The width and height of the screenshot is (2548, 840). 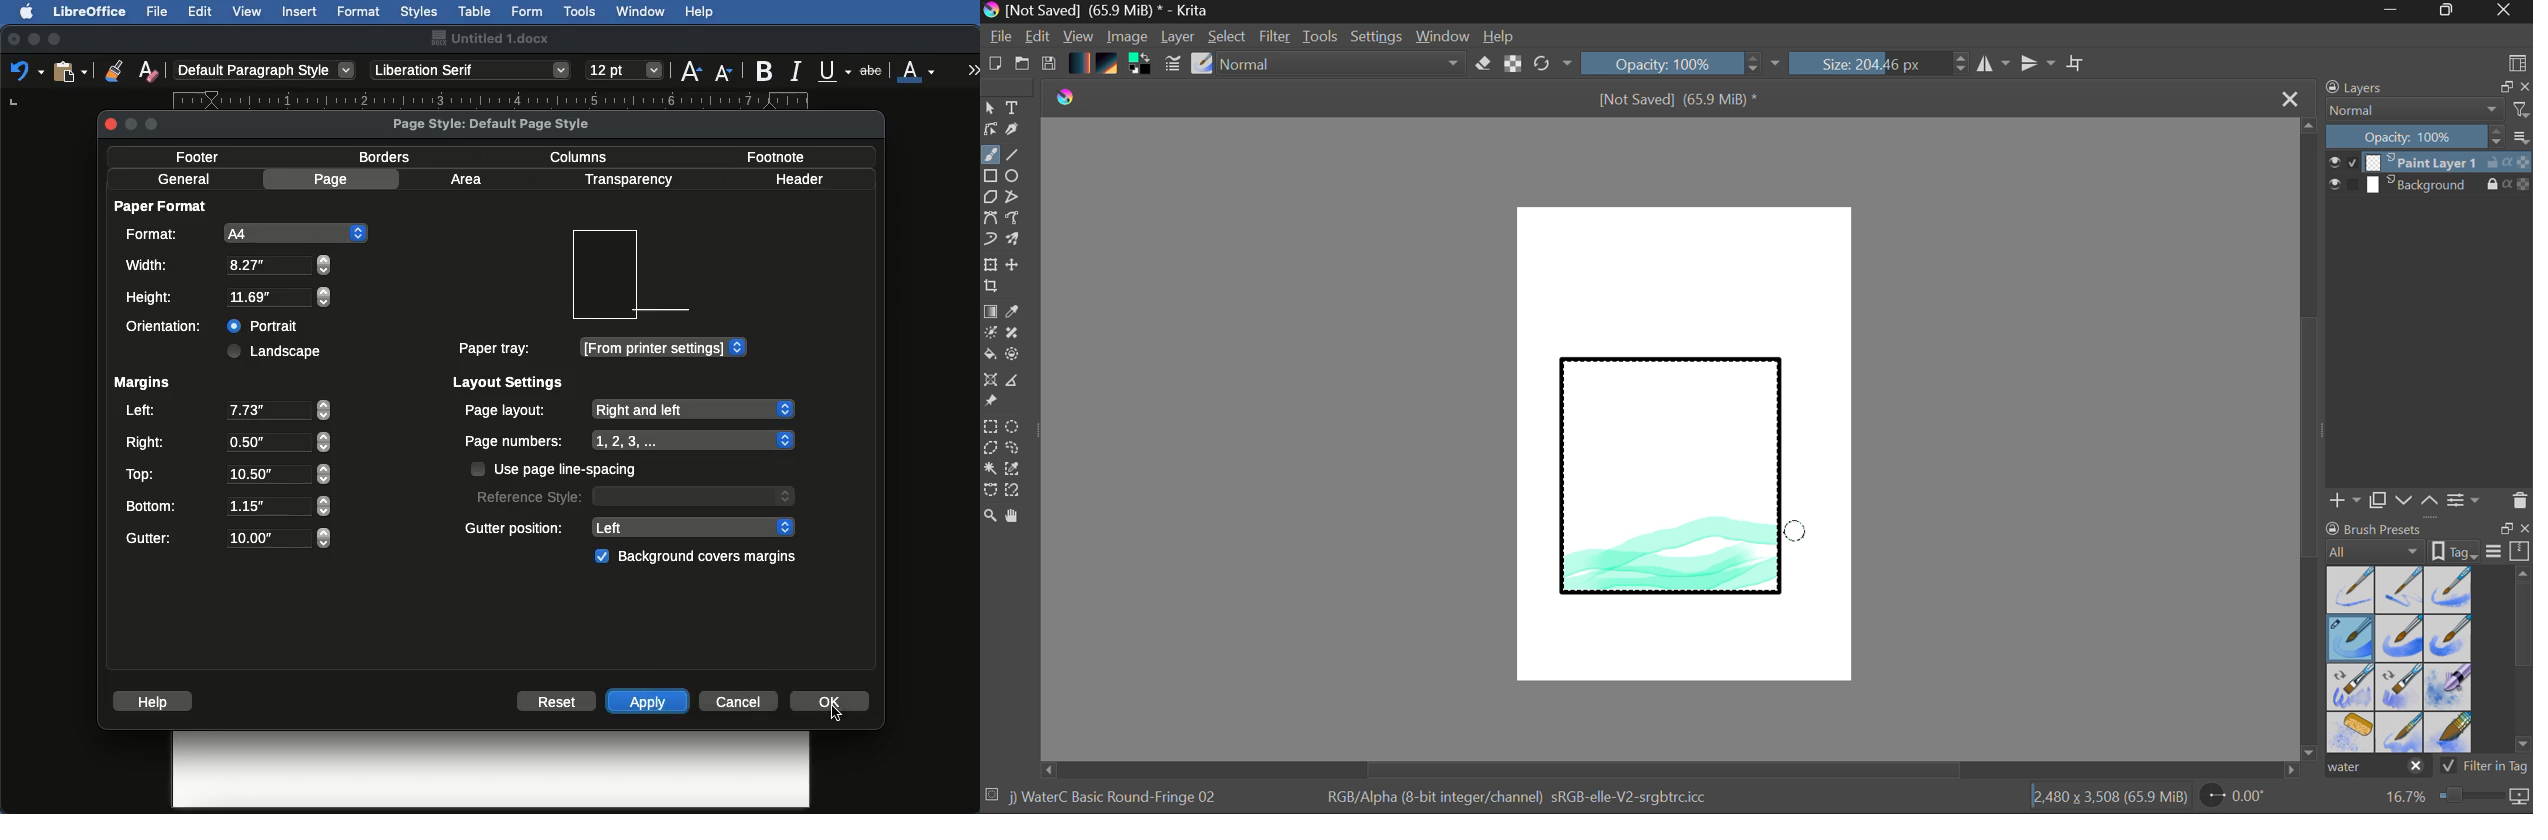 I want to click on Edit Shapes, so click(x=990, y=131).